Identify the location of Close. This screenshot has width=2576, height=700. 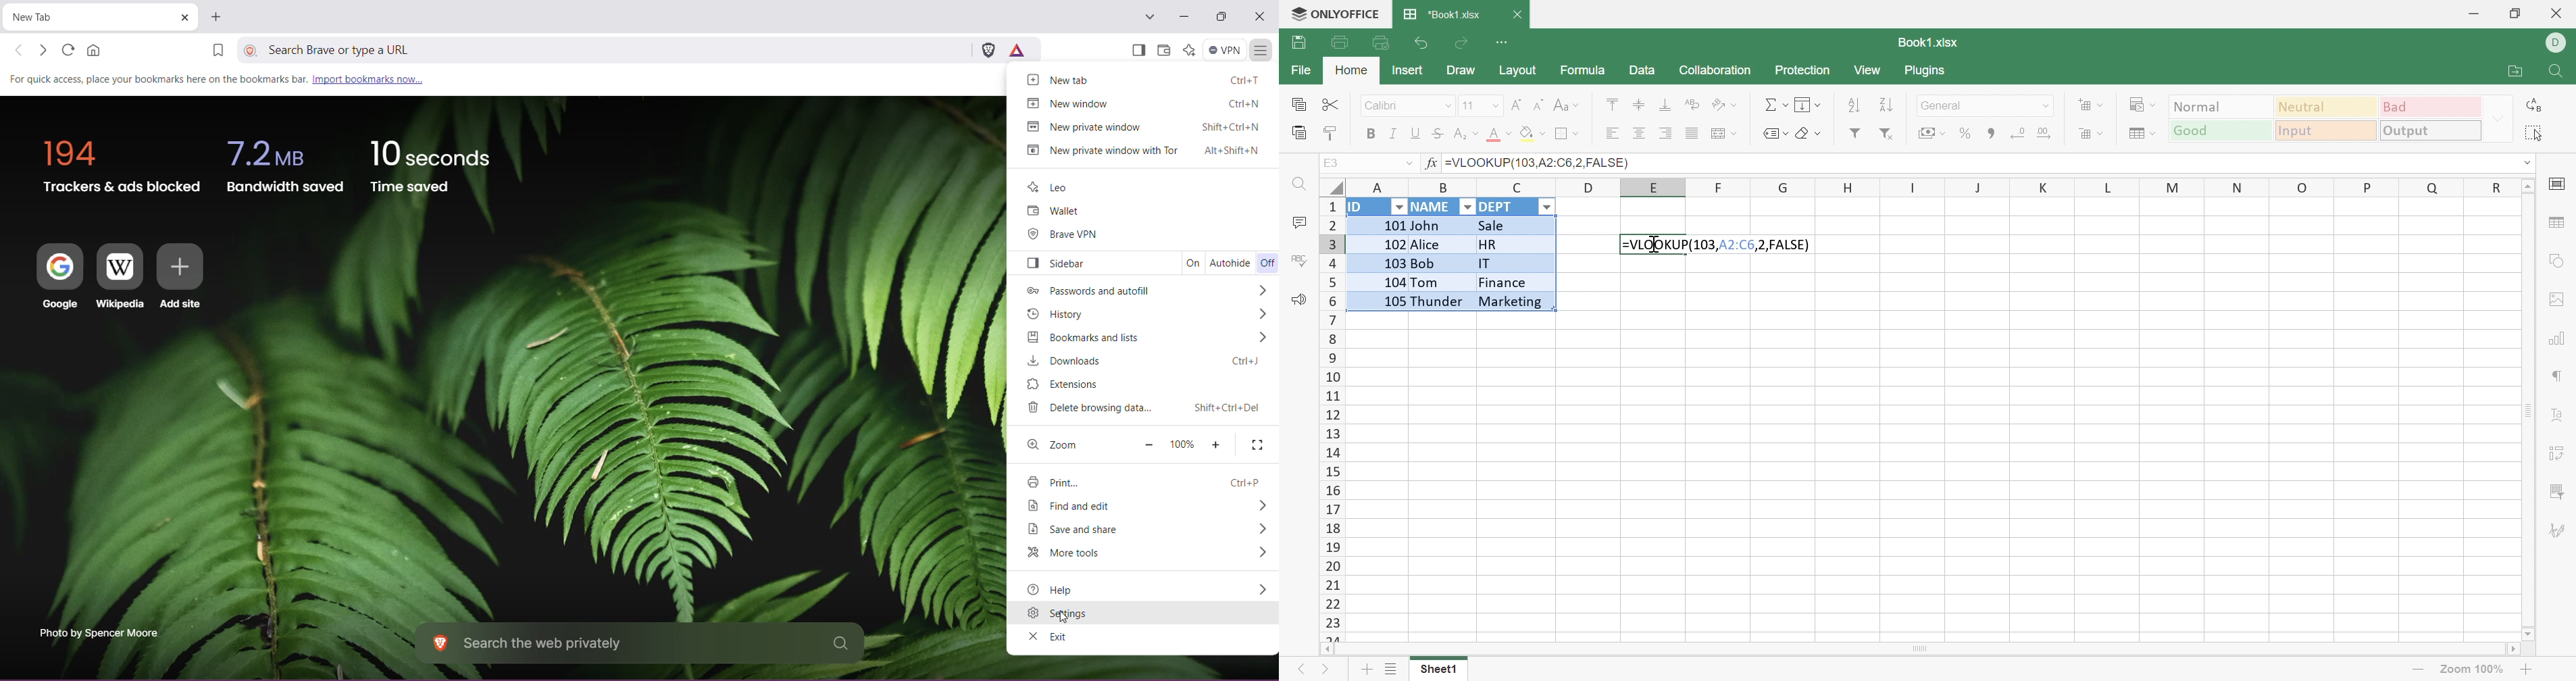
(2558, 14).